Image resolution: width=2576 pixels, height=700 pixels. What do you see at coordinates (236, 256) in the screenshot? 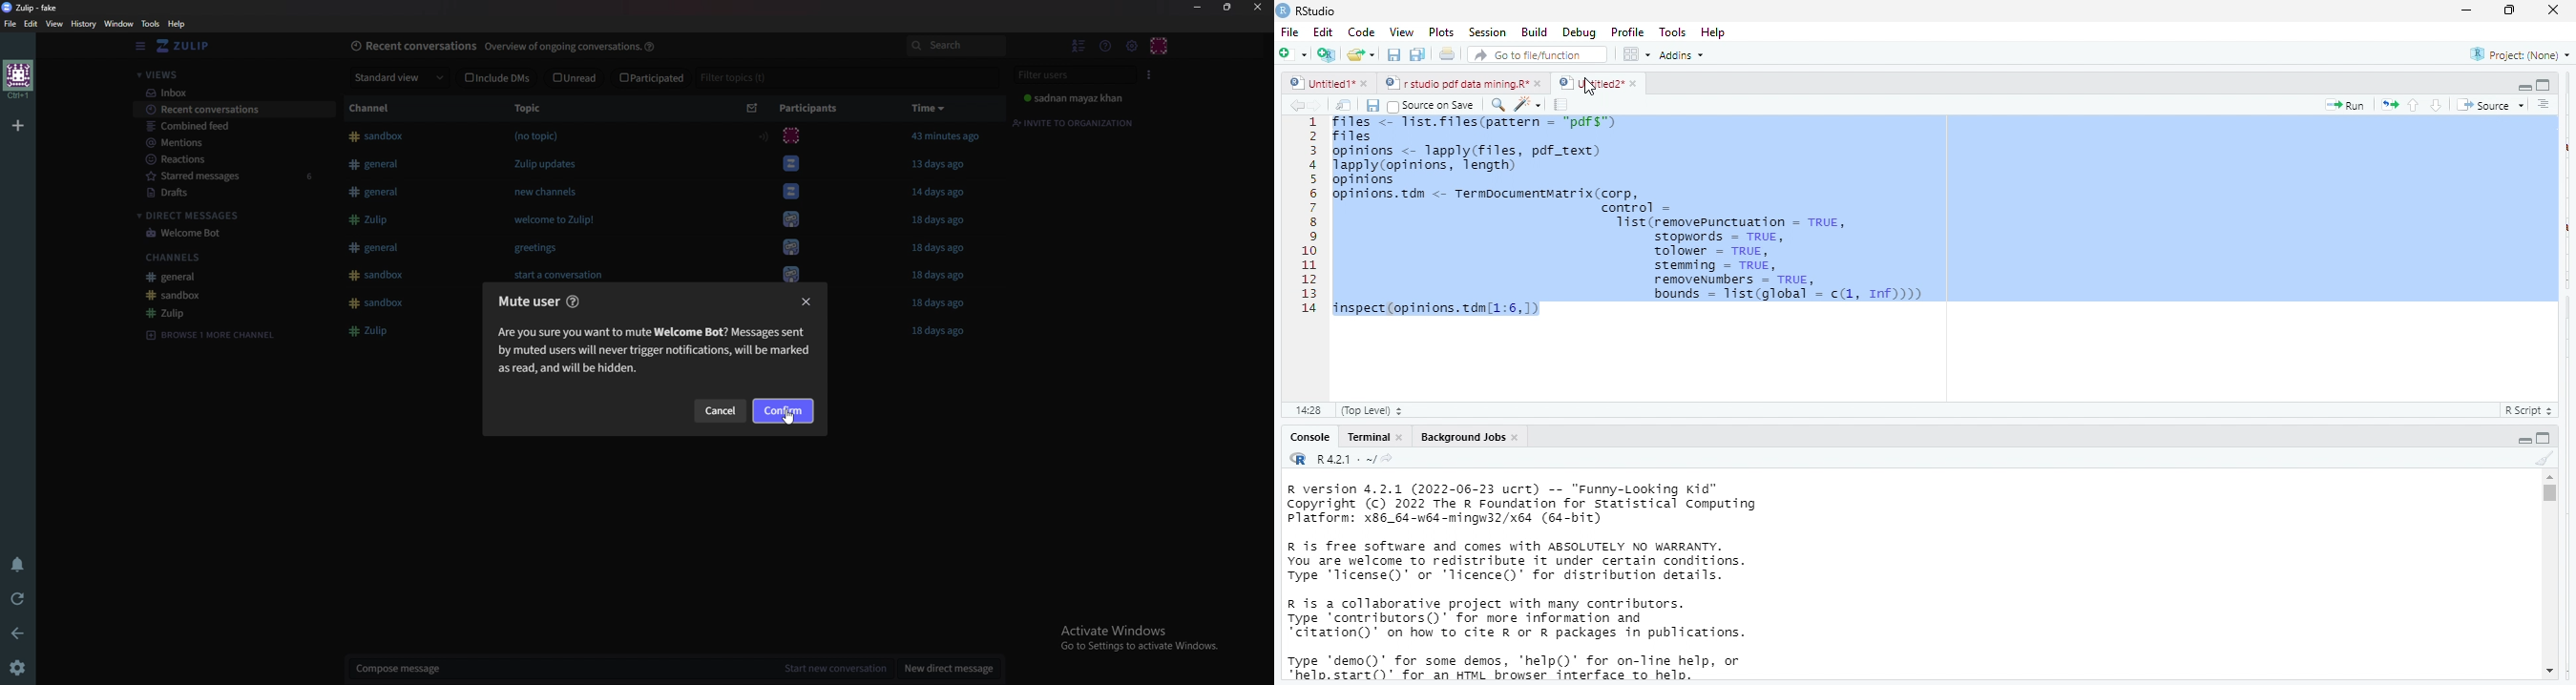
I see `Channels` at bounding box center [236, 256].